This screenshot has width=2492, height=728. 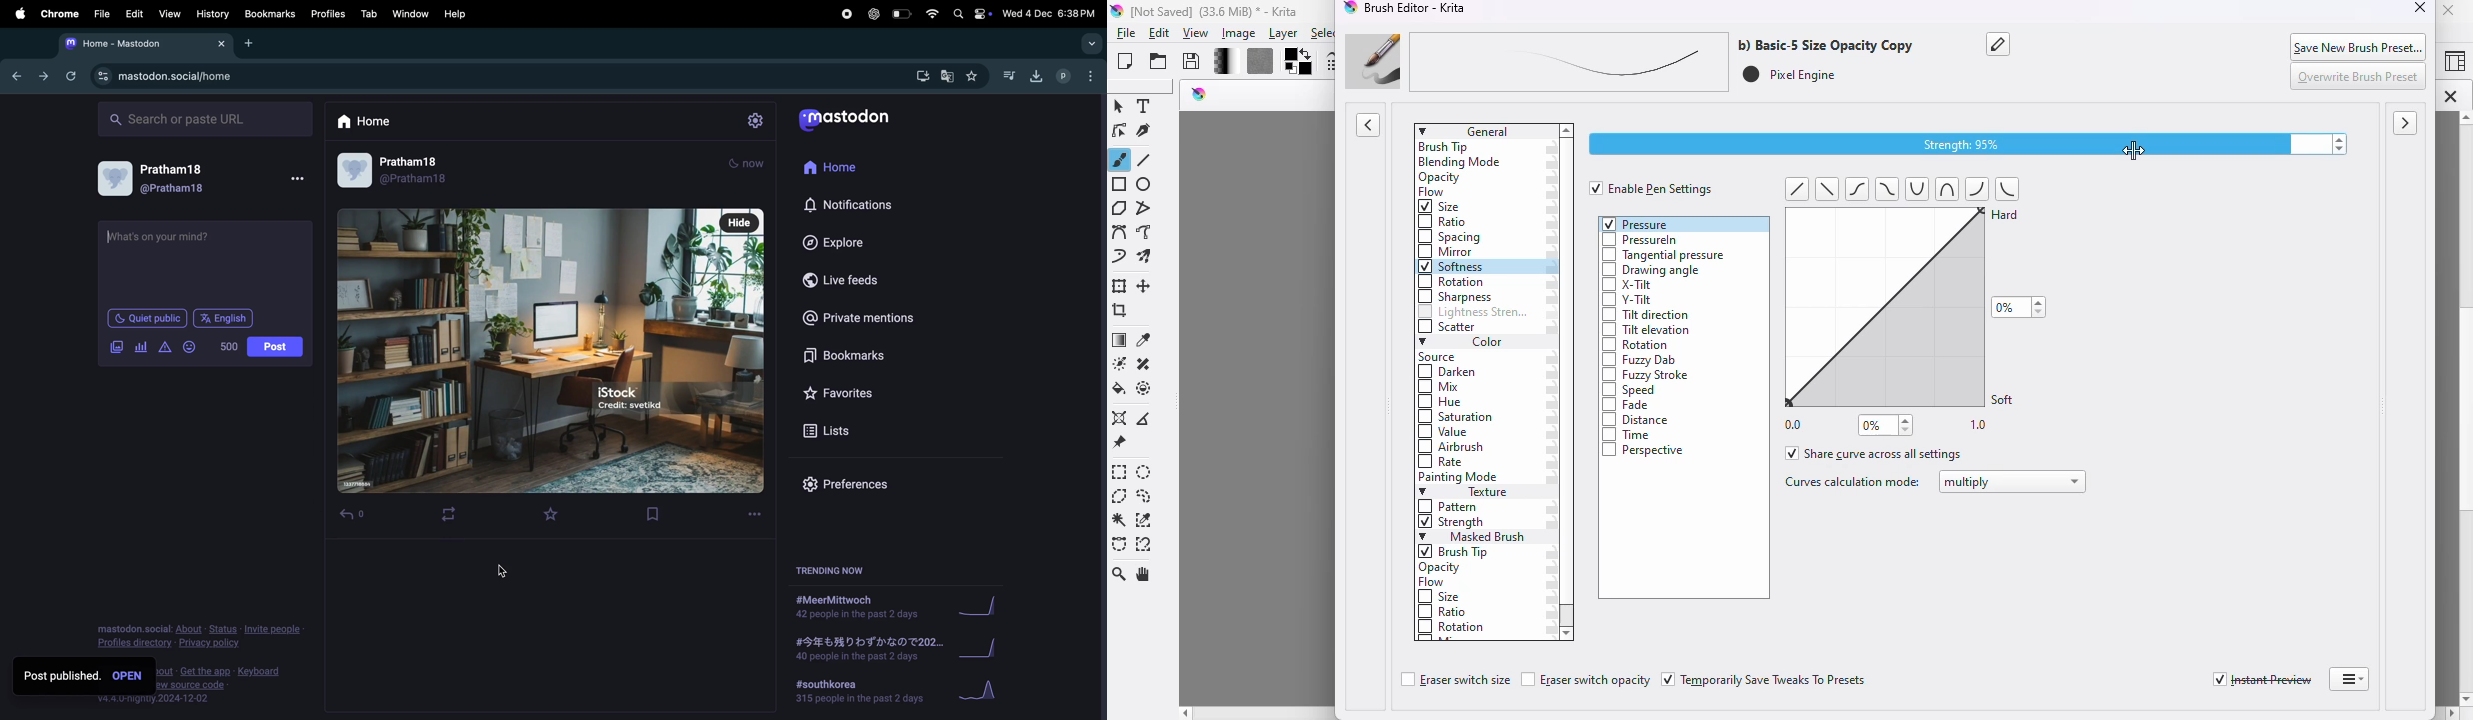 What do you see at coordinates (2013, 482) in the screenshot?
I see `multiply` at bounding box center [2013, 482].